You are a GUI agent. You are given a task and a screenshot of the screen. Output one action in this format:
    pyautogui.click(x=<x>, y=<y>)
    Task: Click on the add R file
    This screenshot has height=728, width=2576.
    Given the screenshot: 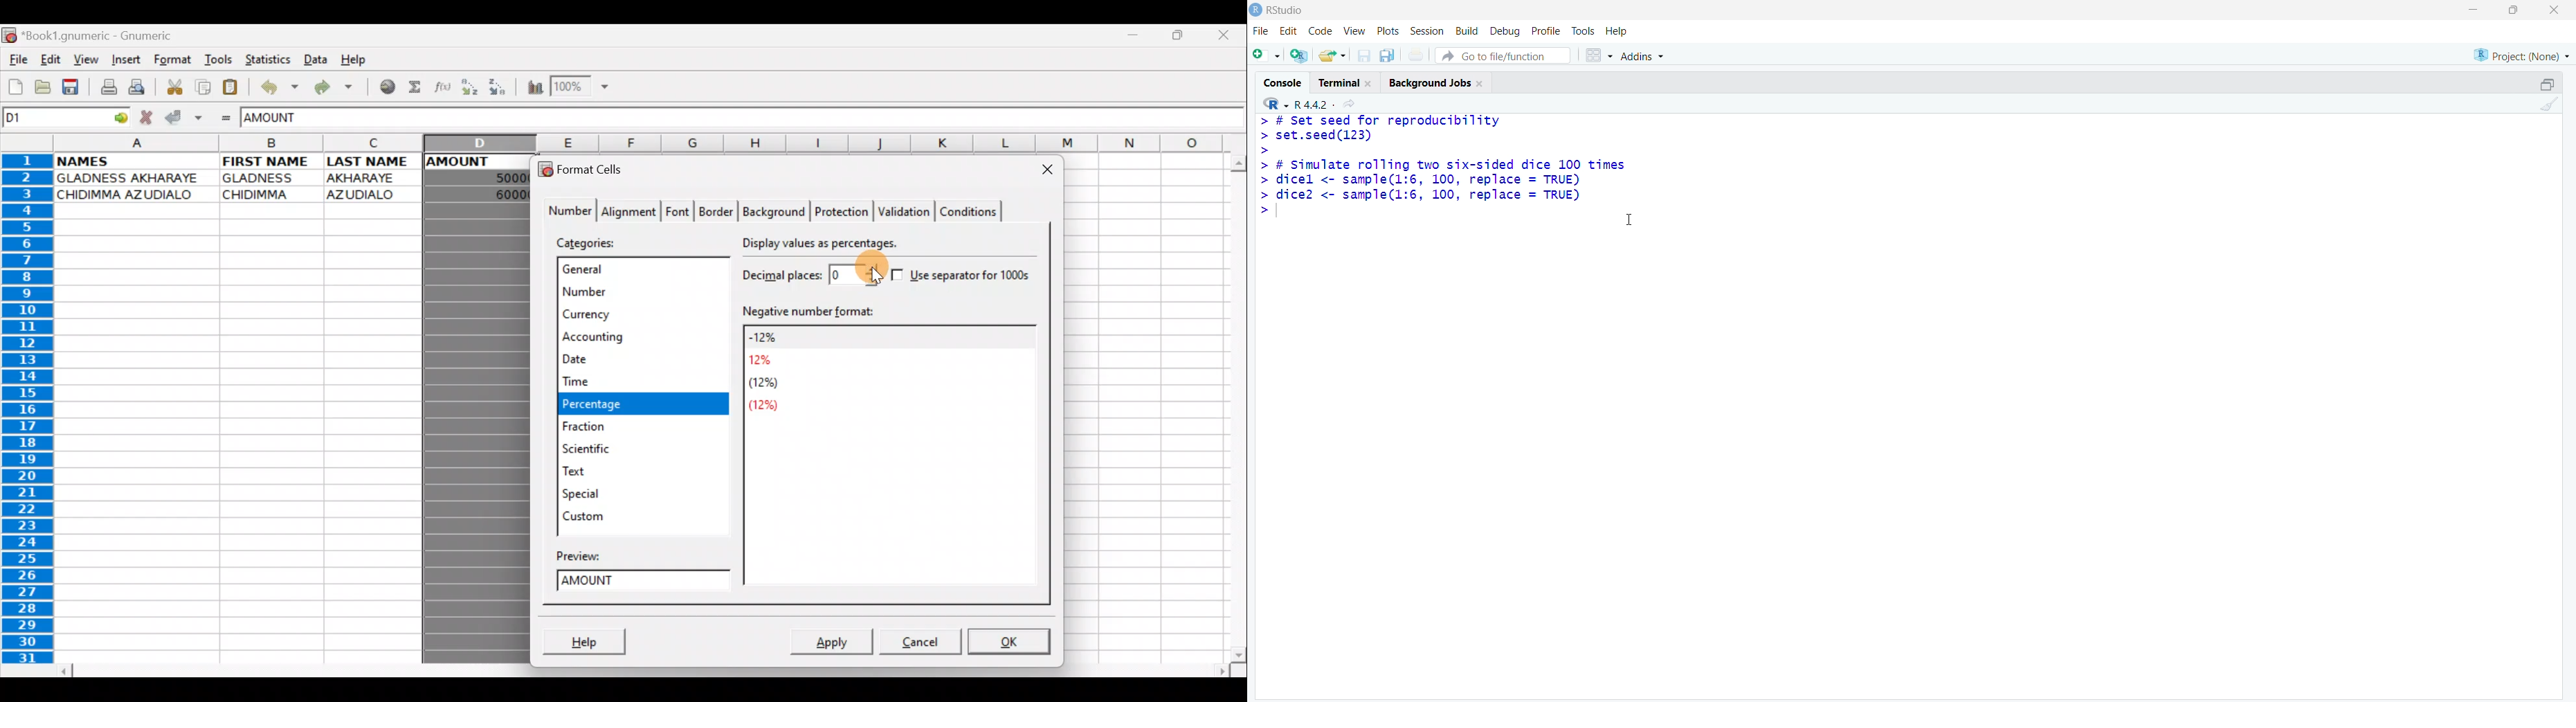 What is the action you would take?
    pyautogui.click(x=1299, y=55)
    